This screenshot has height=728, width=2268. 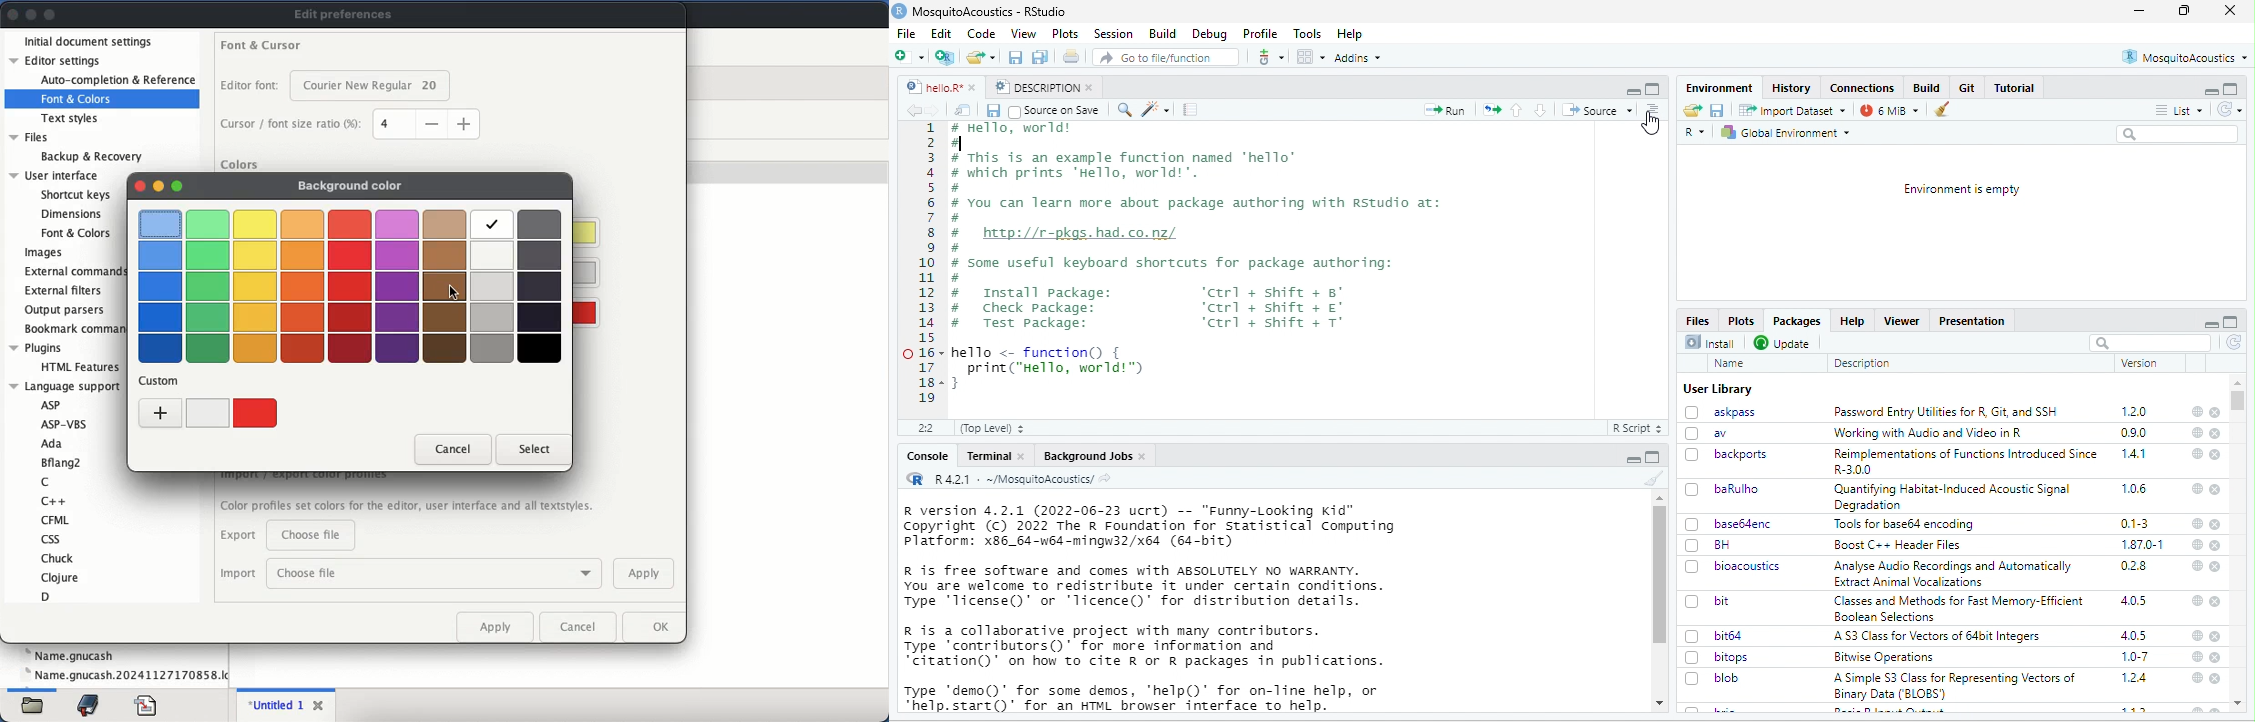 I want to click on Background Jobs, so click(x=1093, y=455).